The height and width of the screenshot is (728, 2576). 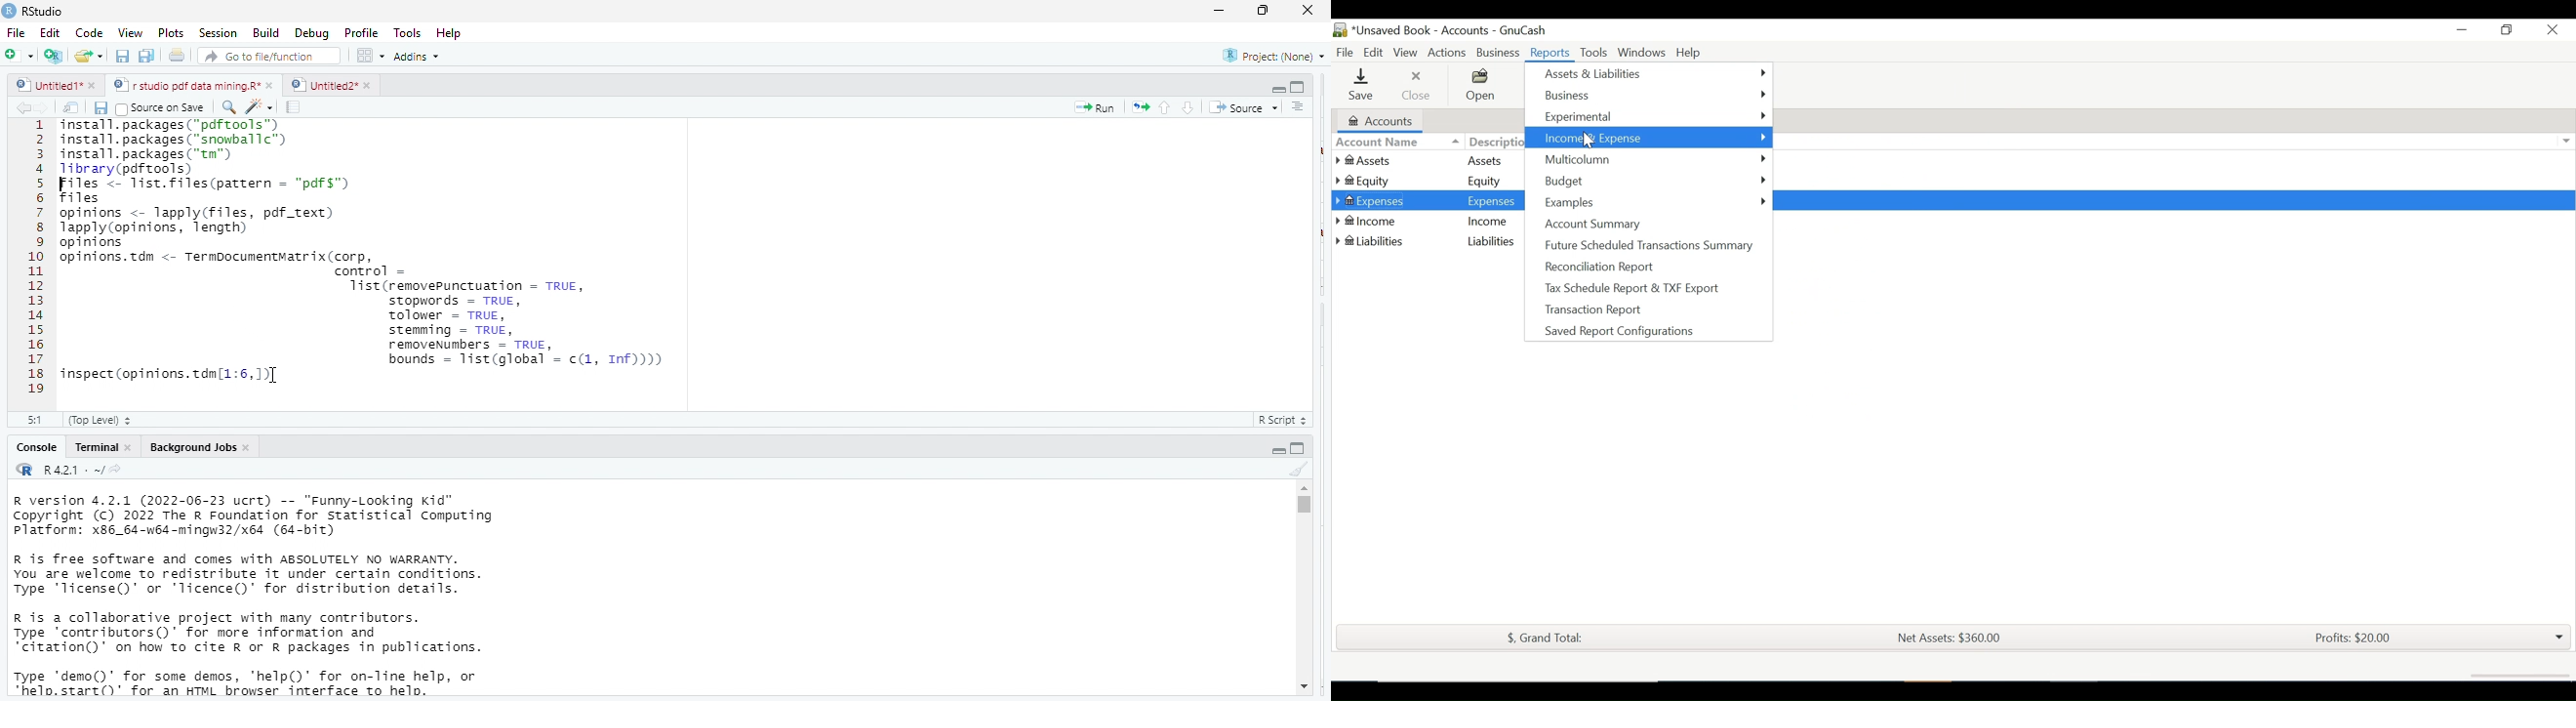 I want to click on show document outline, so click(x=1300, y=107).